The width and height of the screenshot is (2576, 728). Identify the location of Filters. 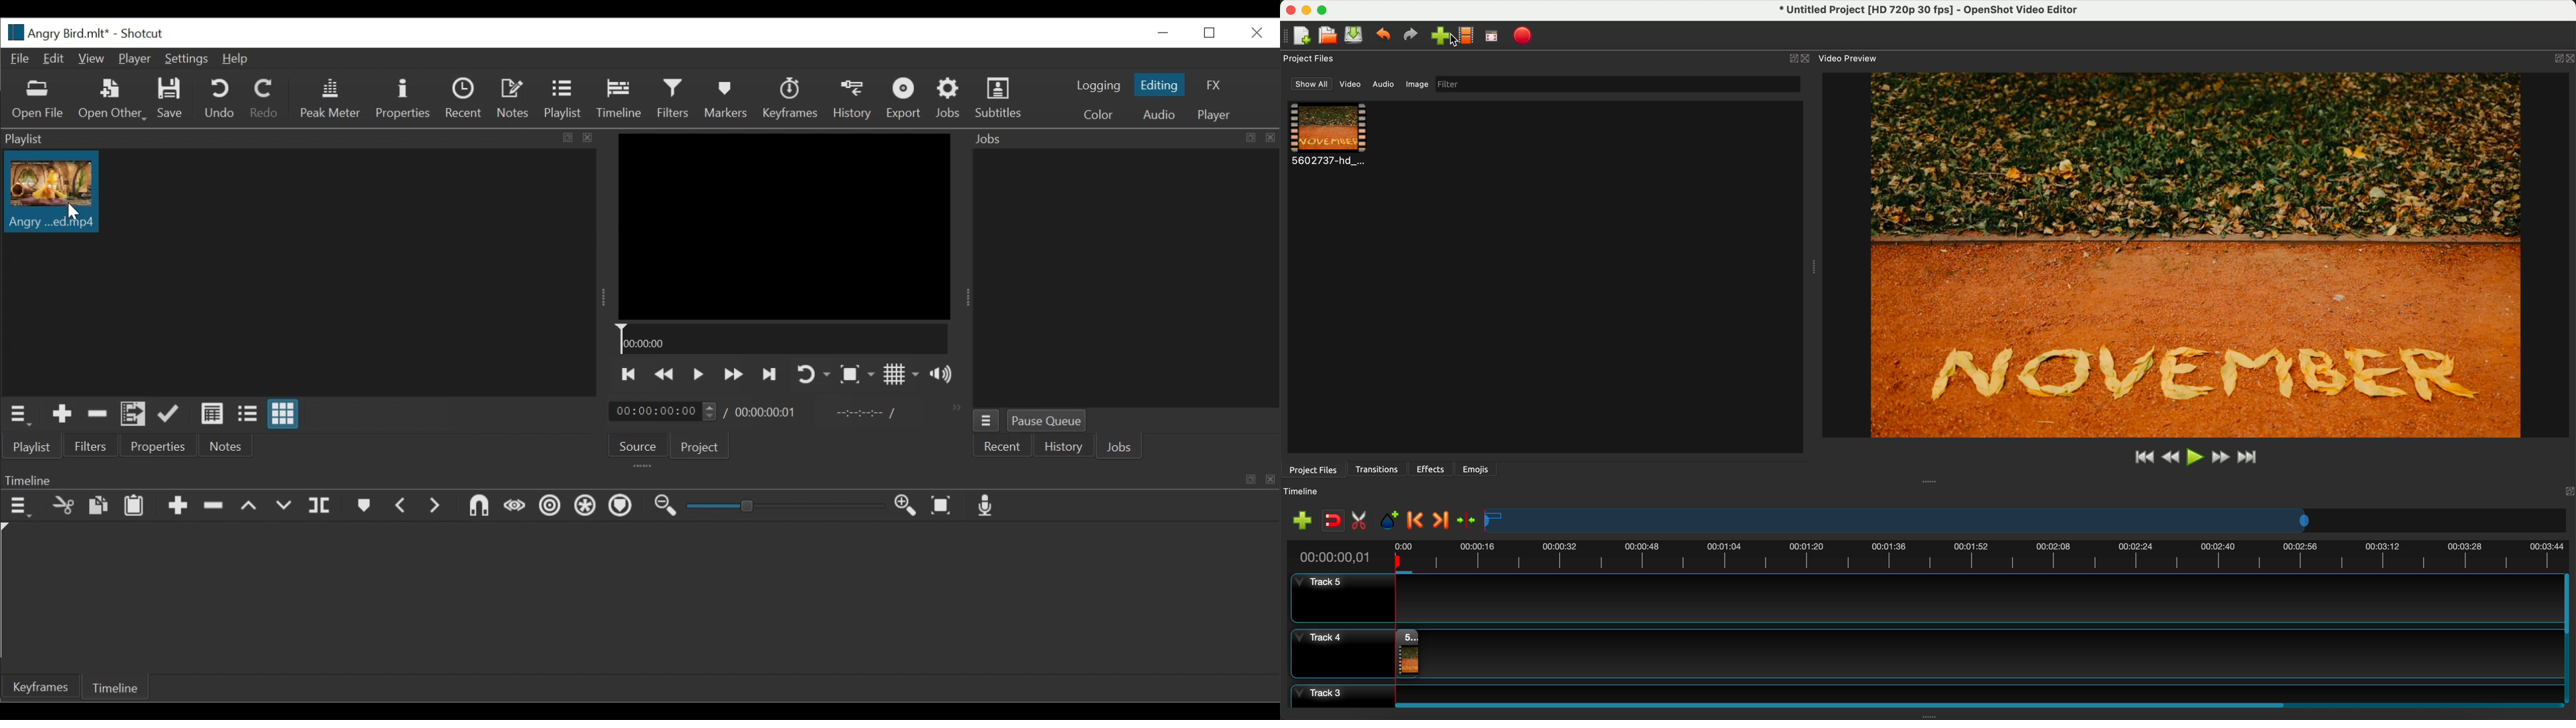
(674, 99).